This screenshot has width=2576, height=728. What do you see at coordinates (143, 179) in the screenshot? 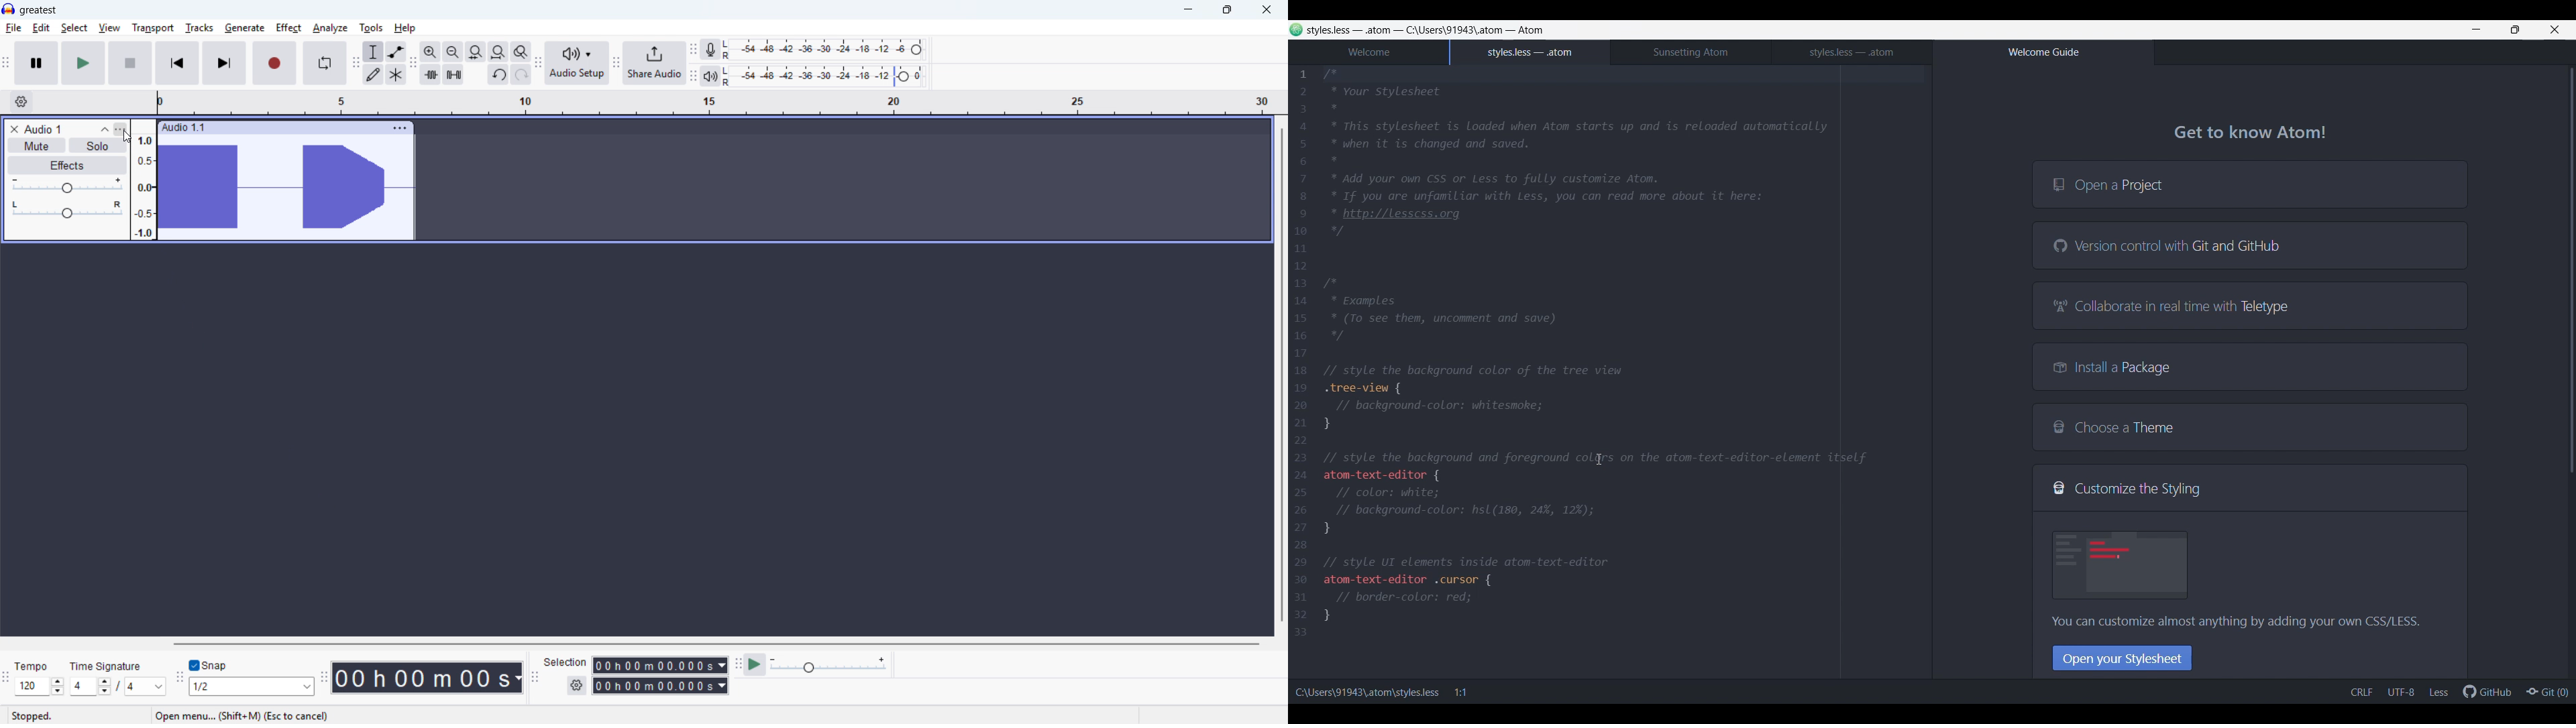
I see `amplitude` at bounding box center [143, 179].